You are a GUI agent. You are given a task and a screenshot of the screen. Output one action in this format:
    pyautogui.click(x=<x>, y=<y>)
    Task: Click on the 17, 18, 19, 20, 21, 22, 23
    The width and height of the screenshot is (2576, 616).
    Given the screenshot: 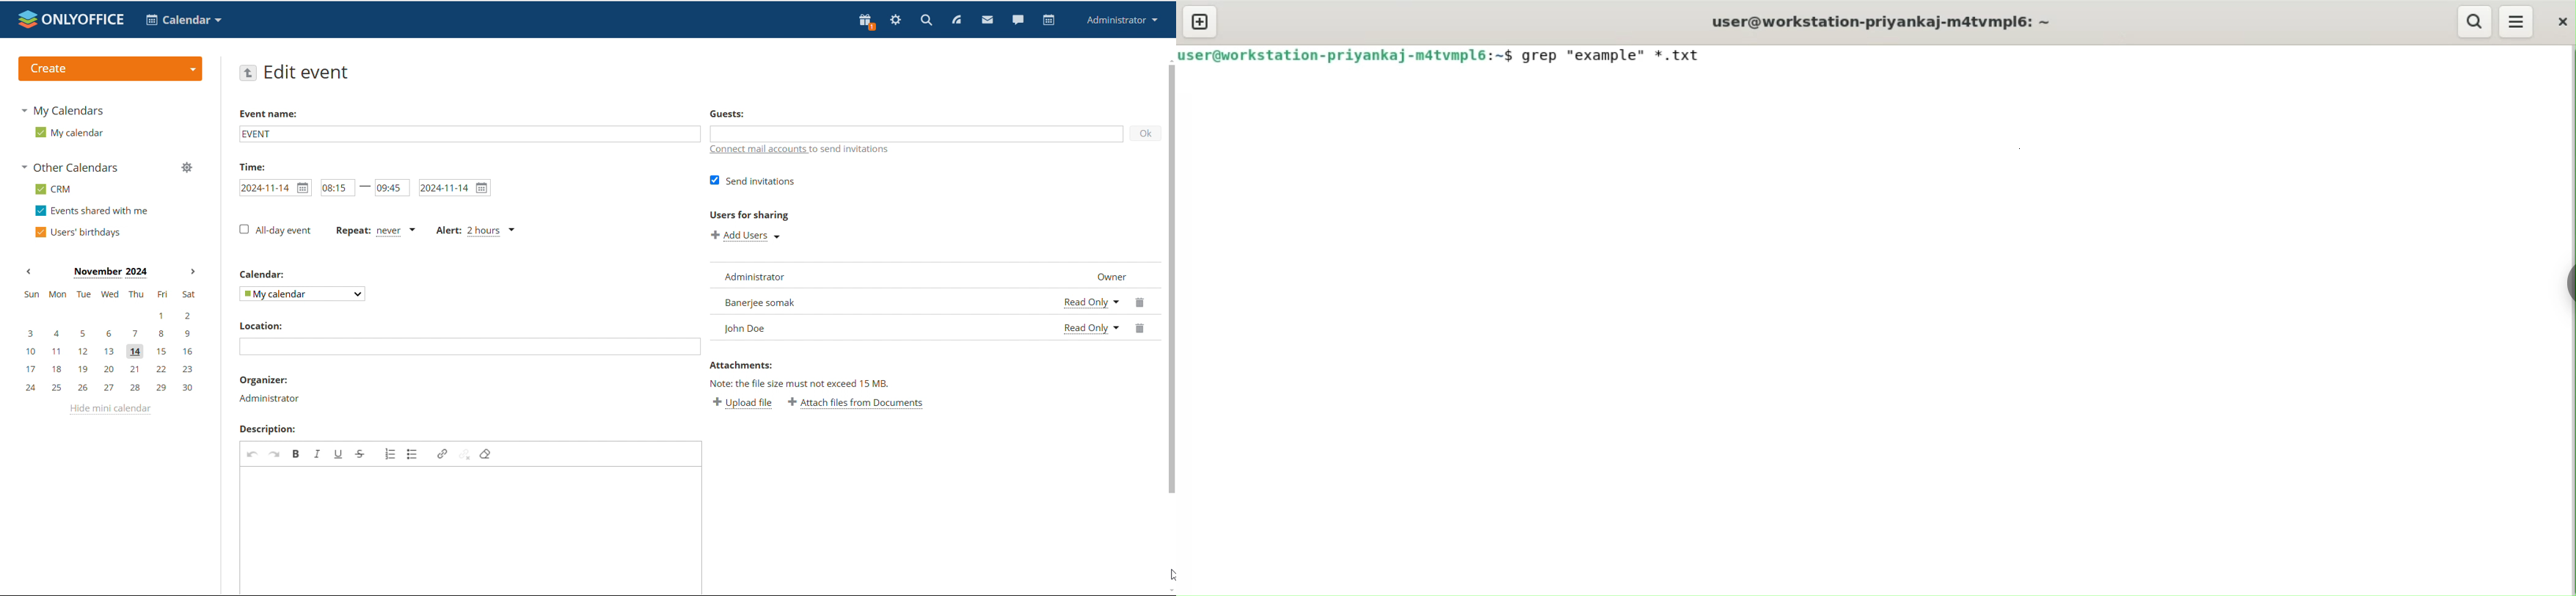 What is the action you would take?
    pyautogui.click(x=110, y=370)
    